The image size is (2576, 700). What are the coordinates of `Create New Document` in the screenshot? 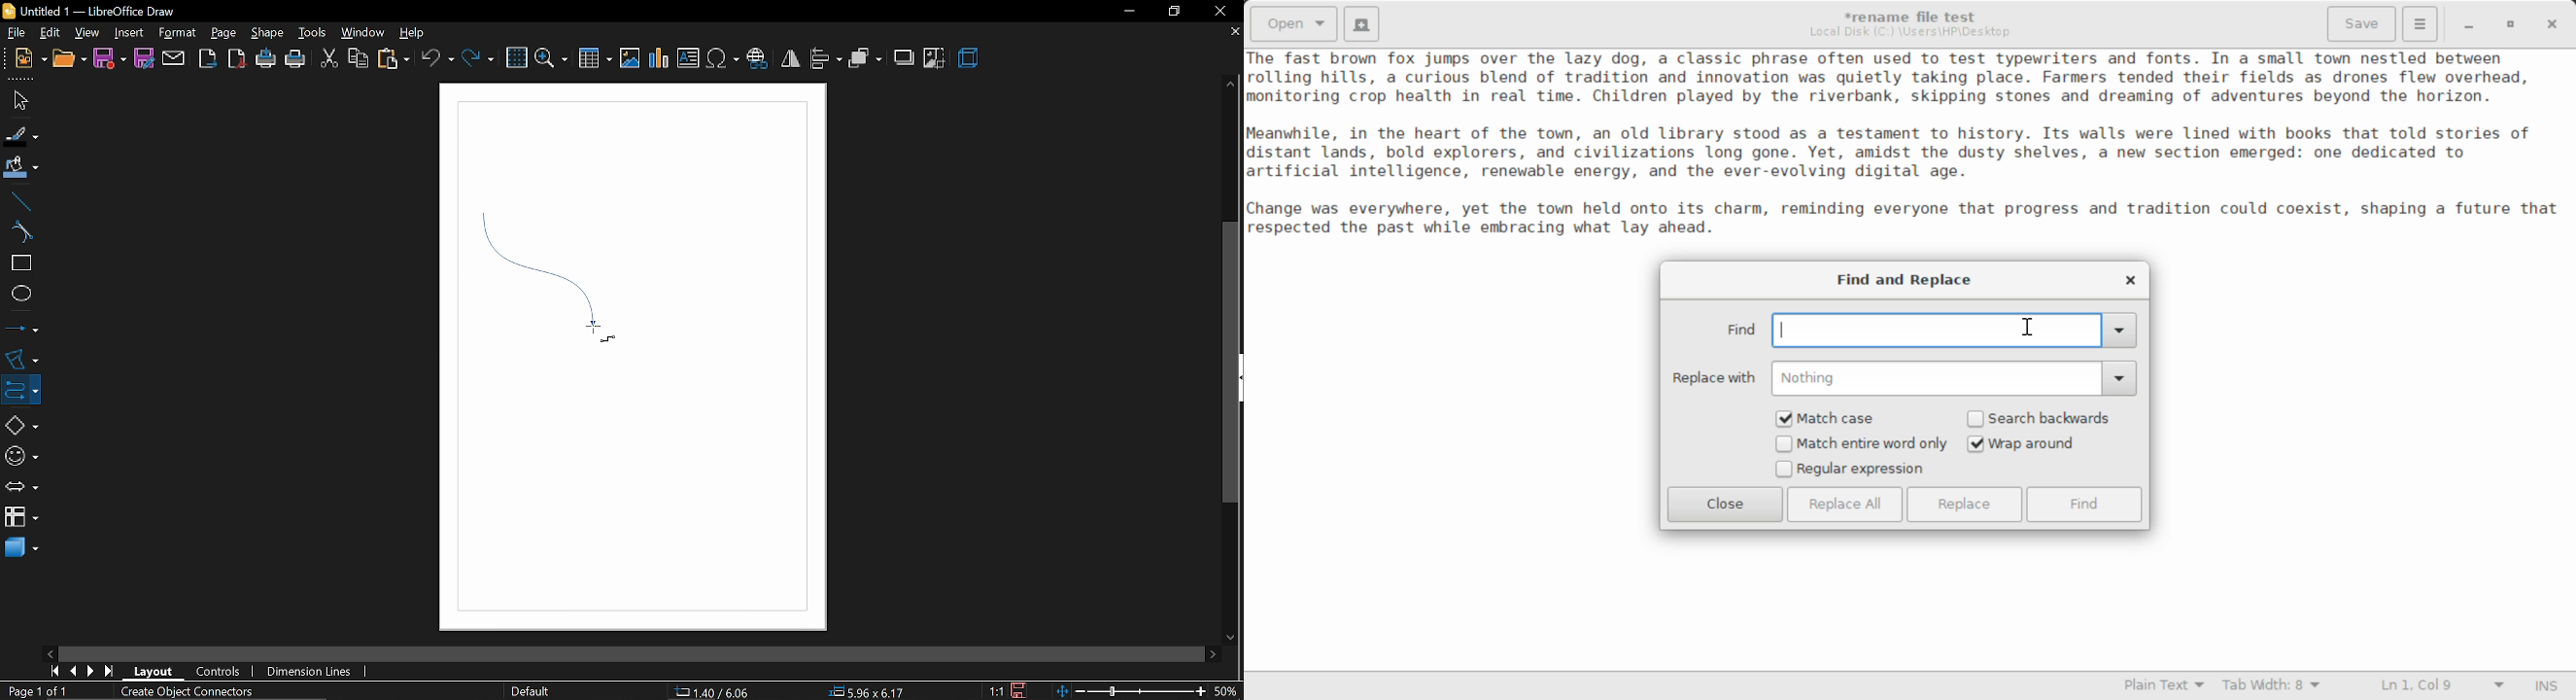 It's located at (1364, 24).